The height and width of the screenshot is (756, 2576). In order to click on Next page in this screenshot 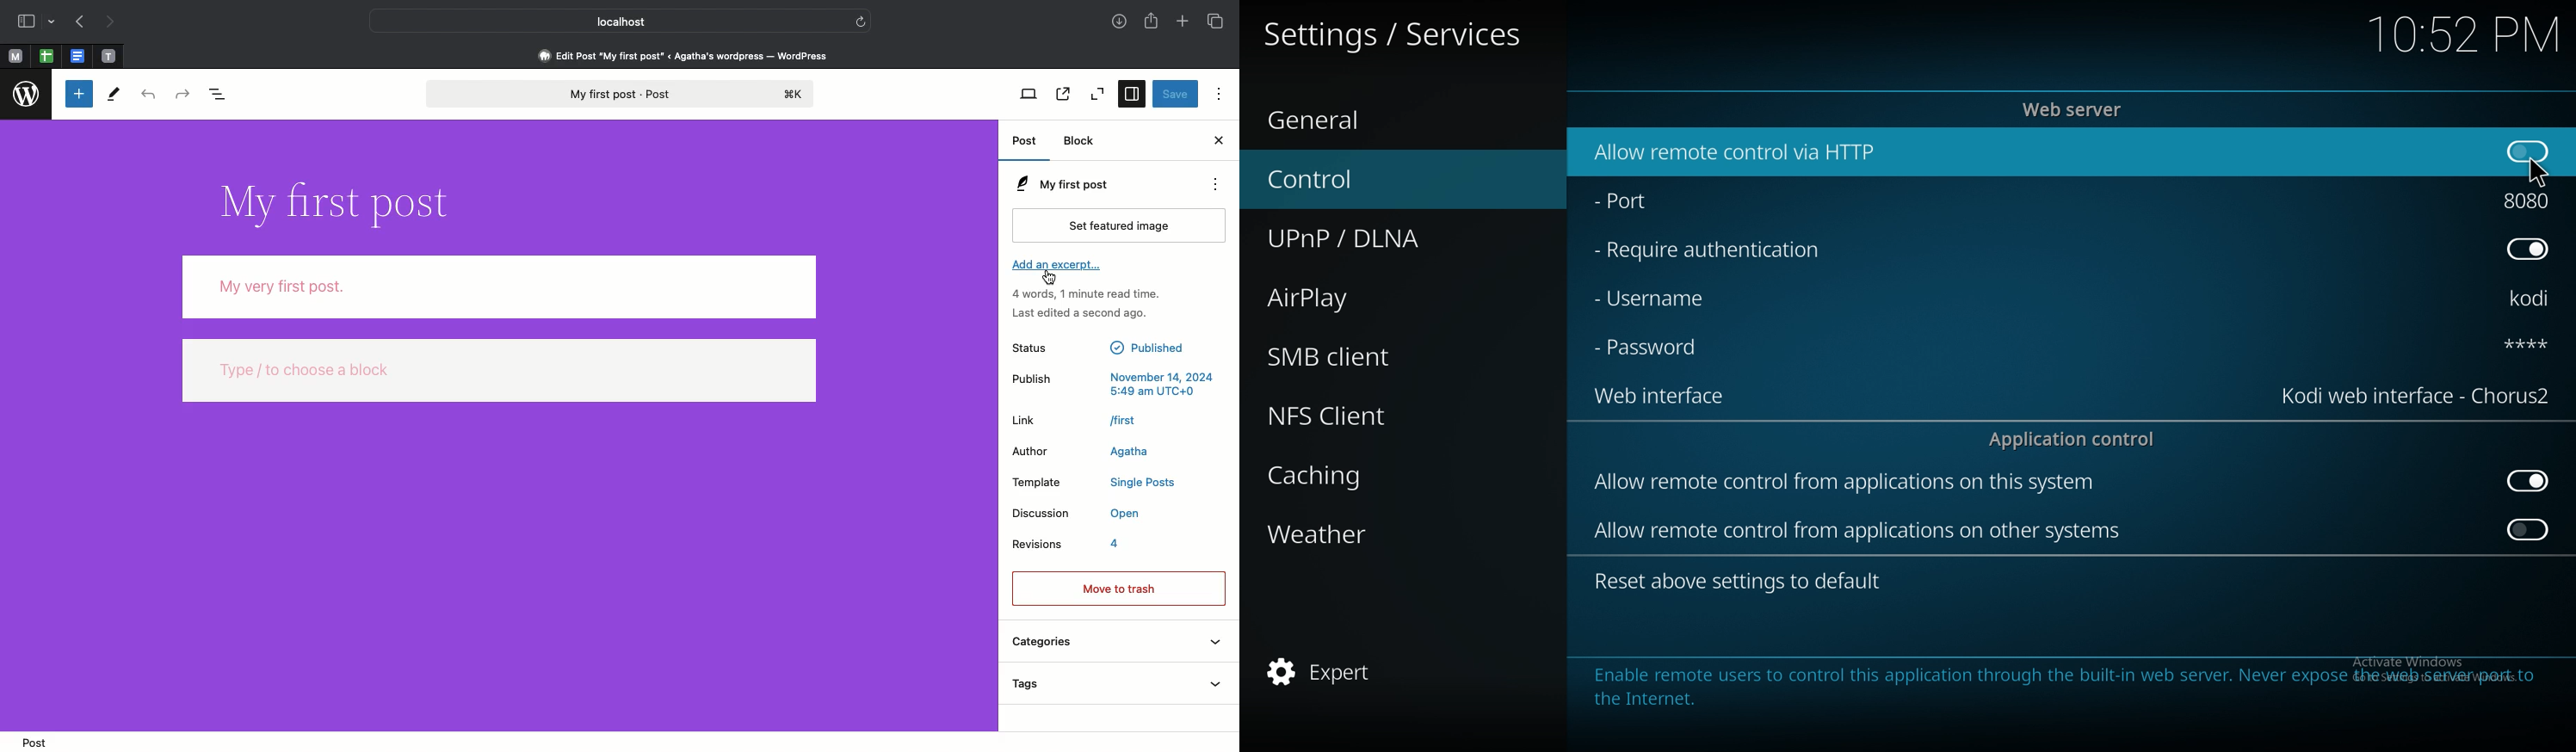, I will do `click(114, 21)`.